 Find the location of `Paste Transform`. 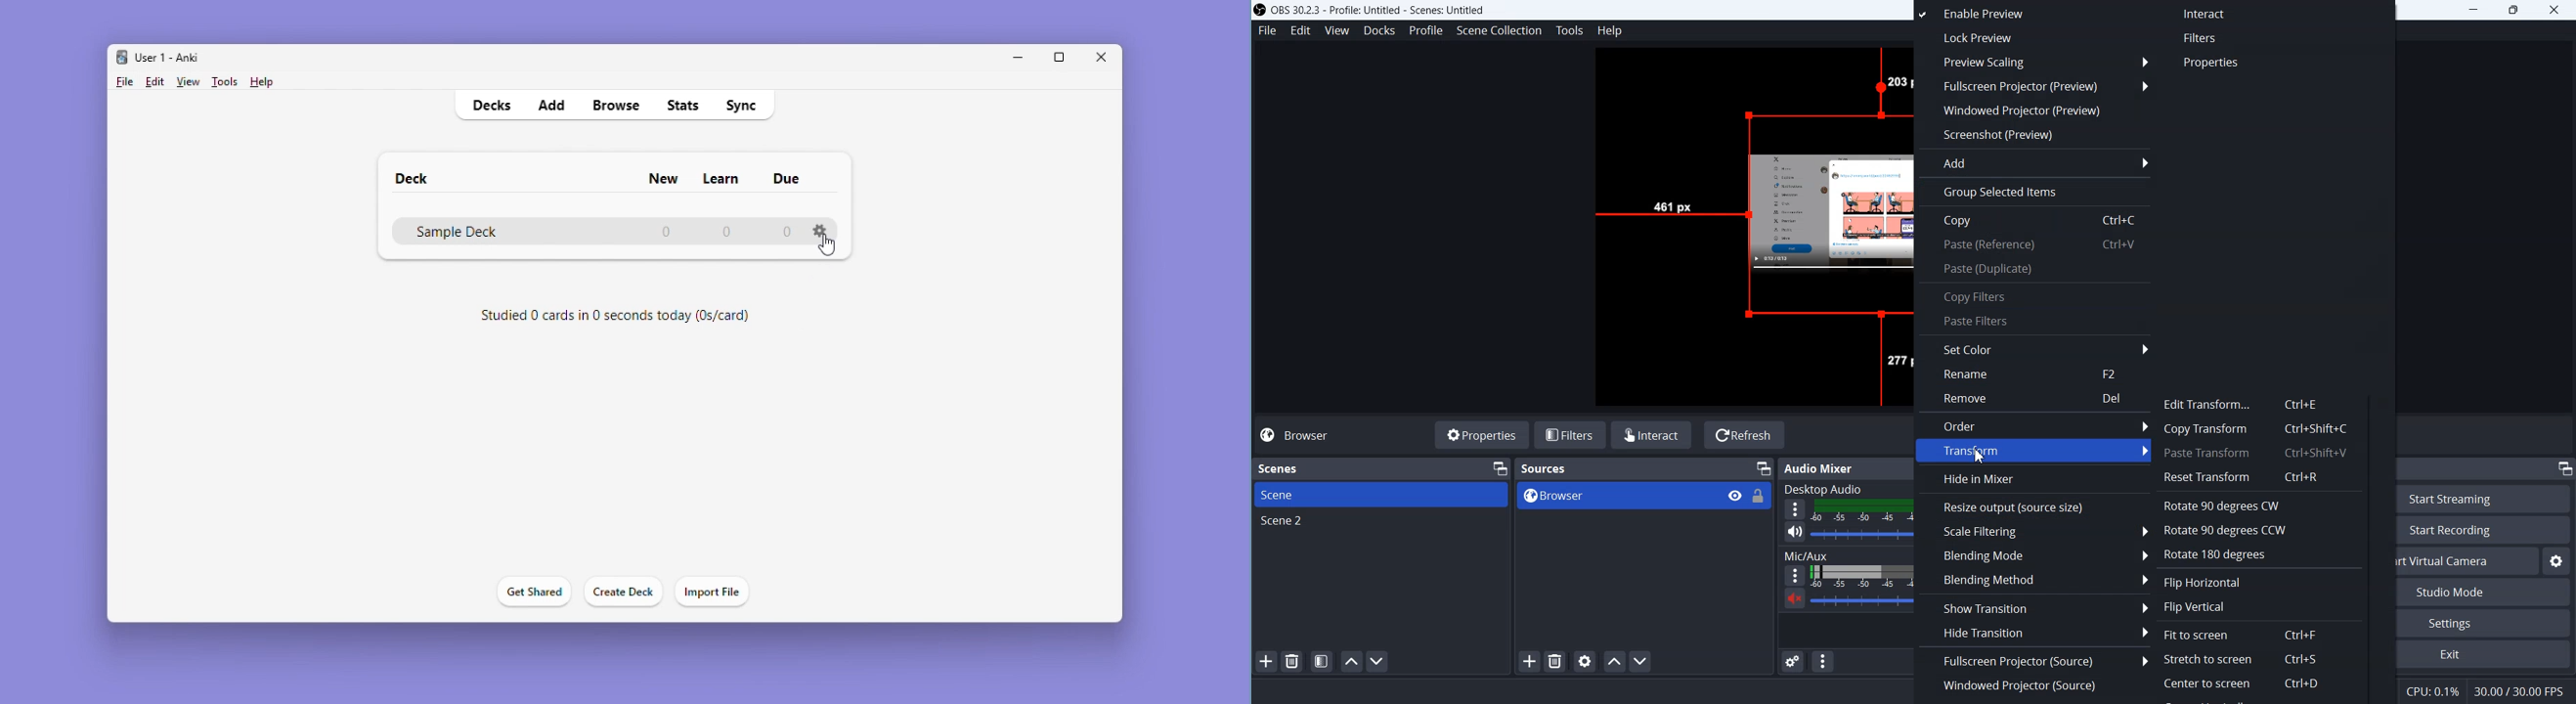

Paste Transform is located at coordinates (2254, 454).